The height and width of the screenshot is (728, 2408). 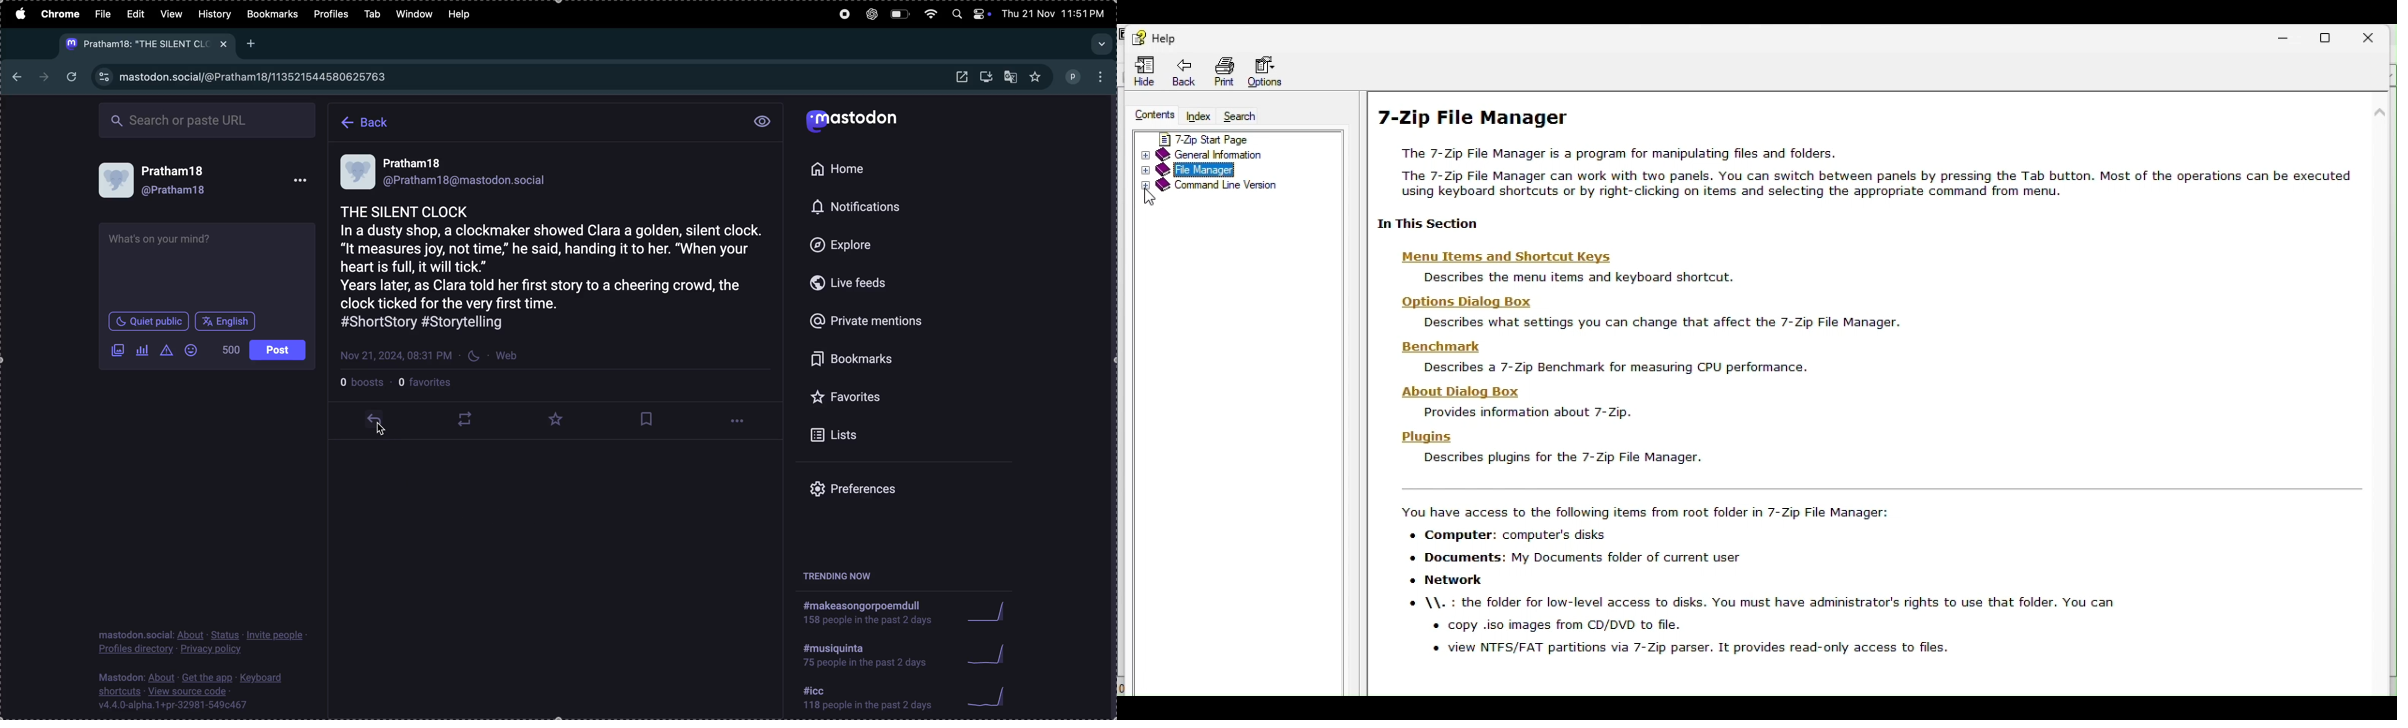 What do you see at coordinates (209, 118) in the screenshot?
I see `search bar` at bounding box center [209, 118].